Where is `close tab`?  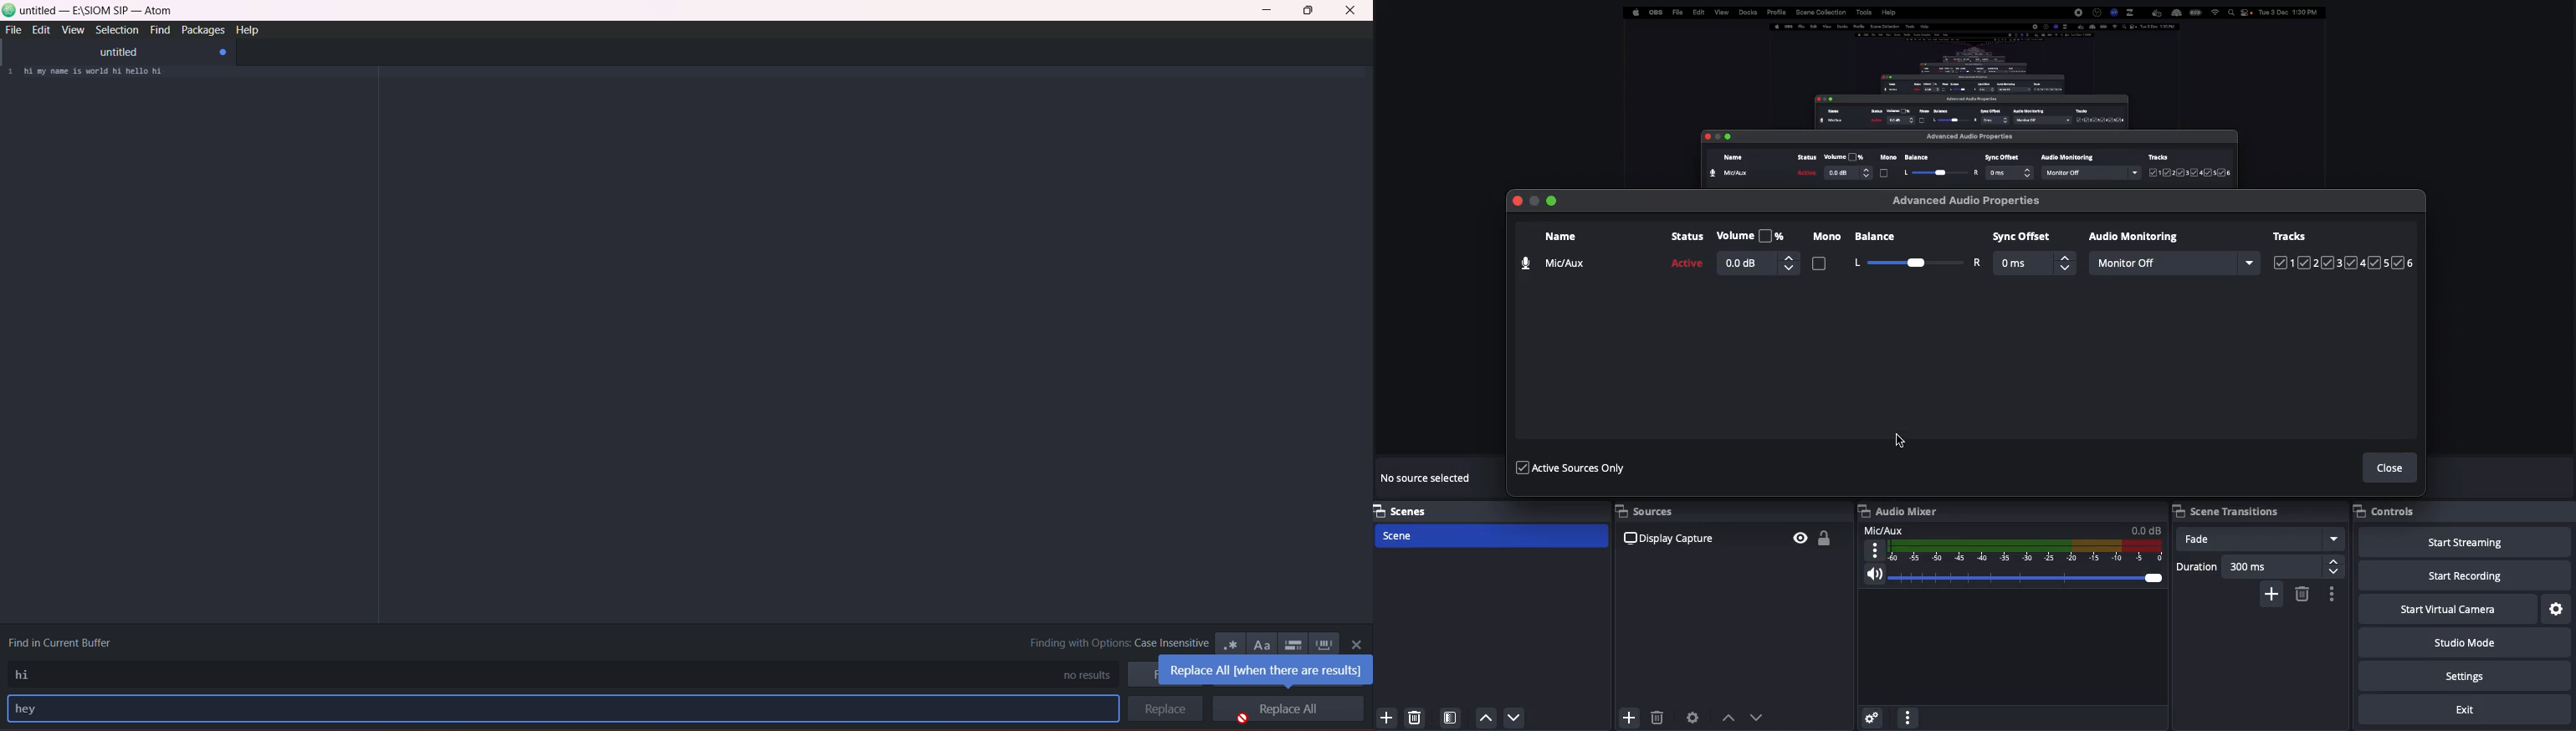 close tab is located at coordinates (224, 53).